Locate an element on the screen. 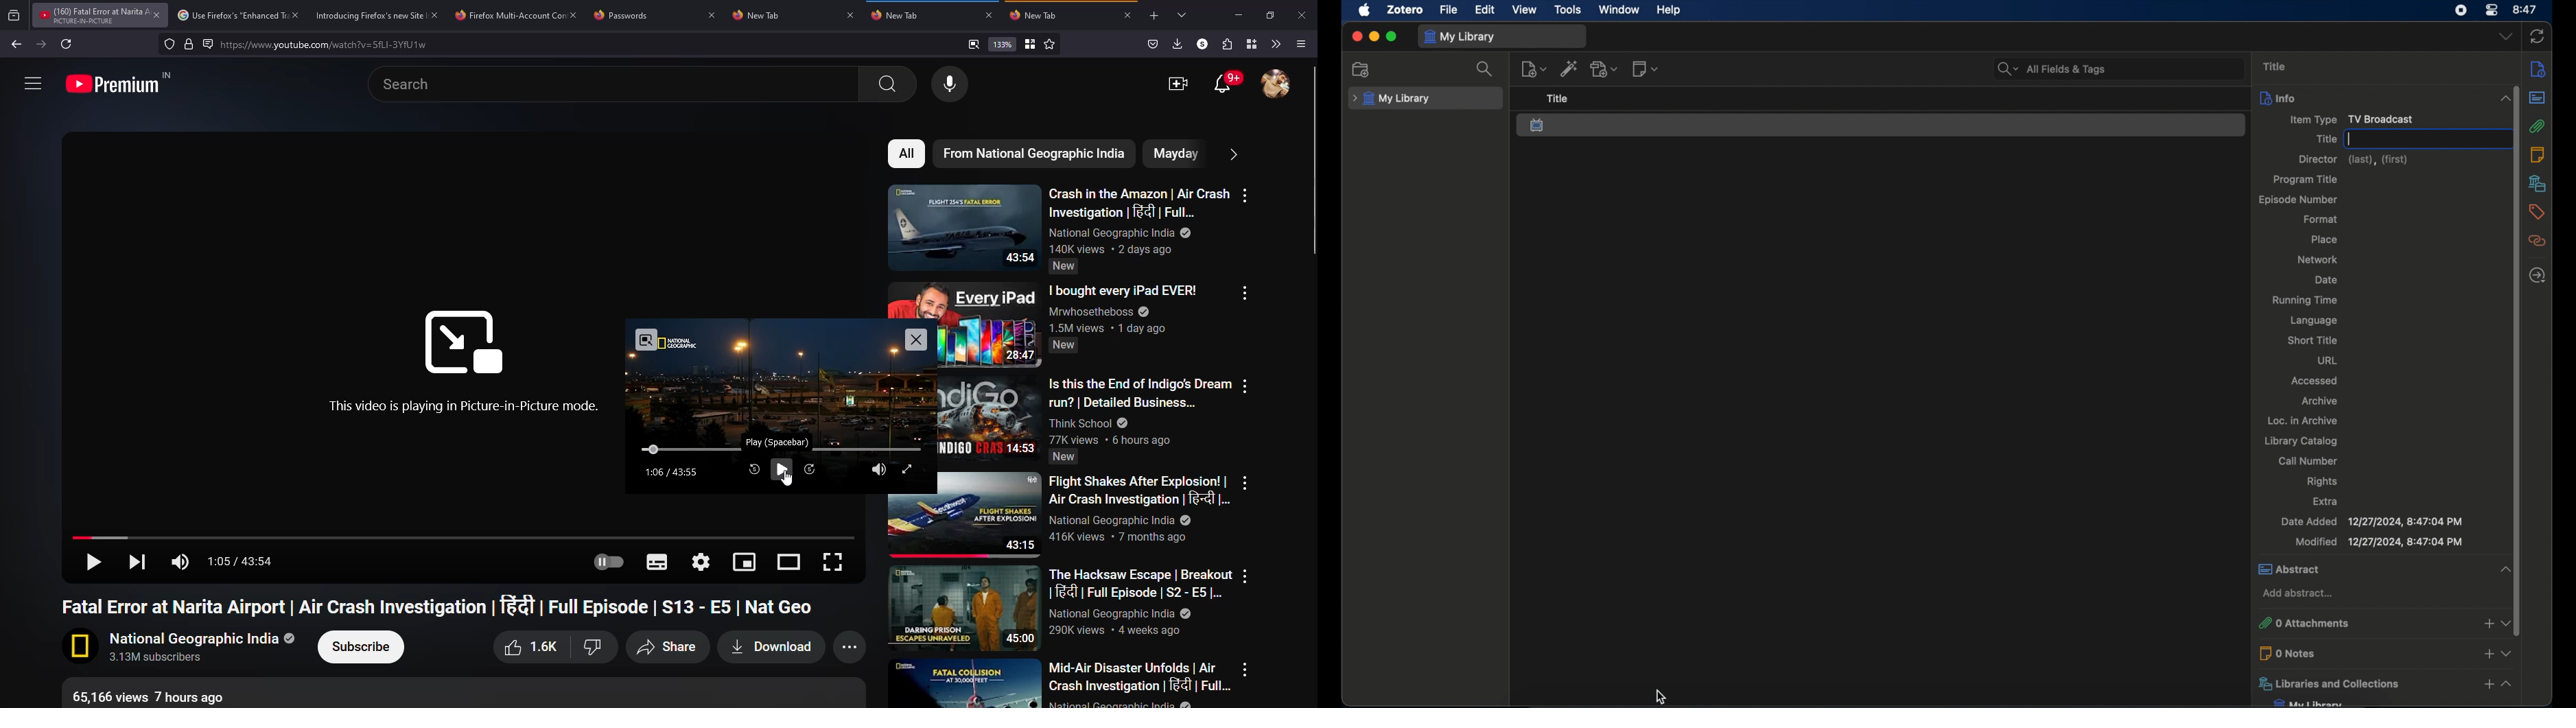 The height and width of the screenshot is (728, 2576). my library is located at coordinates (1460, 37).